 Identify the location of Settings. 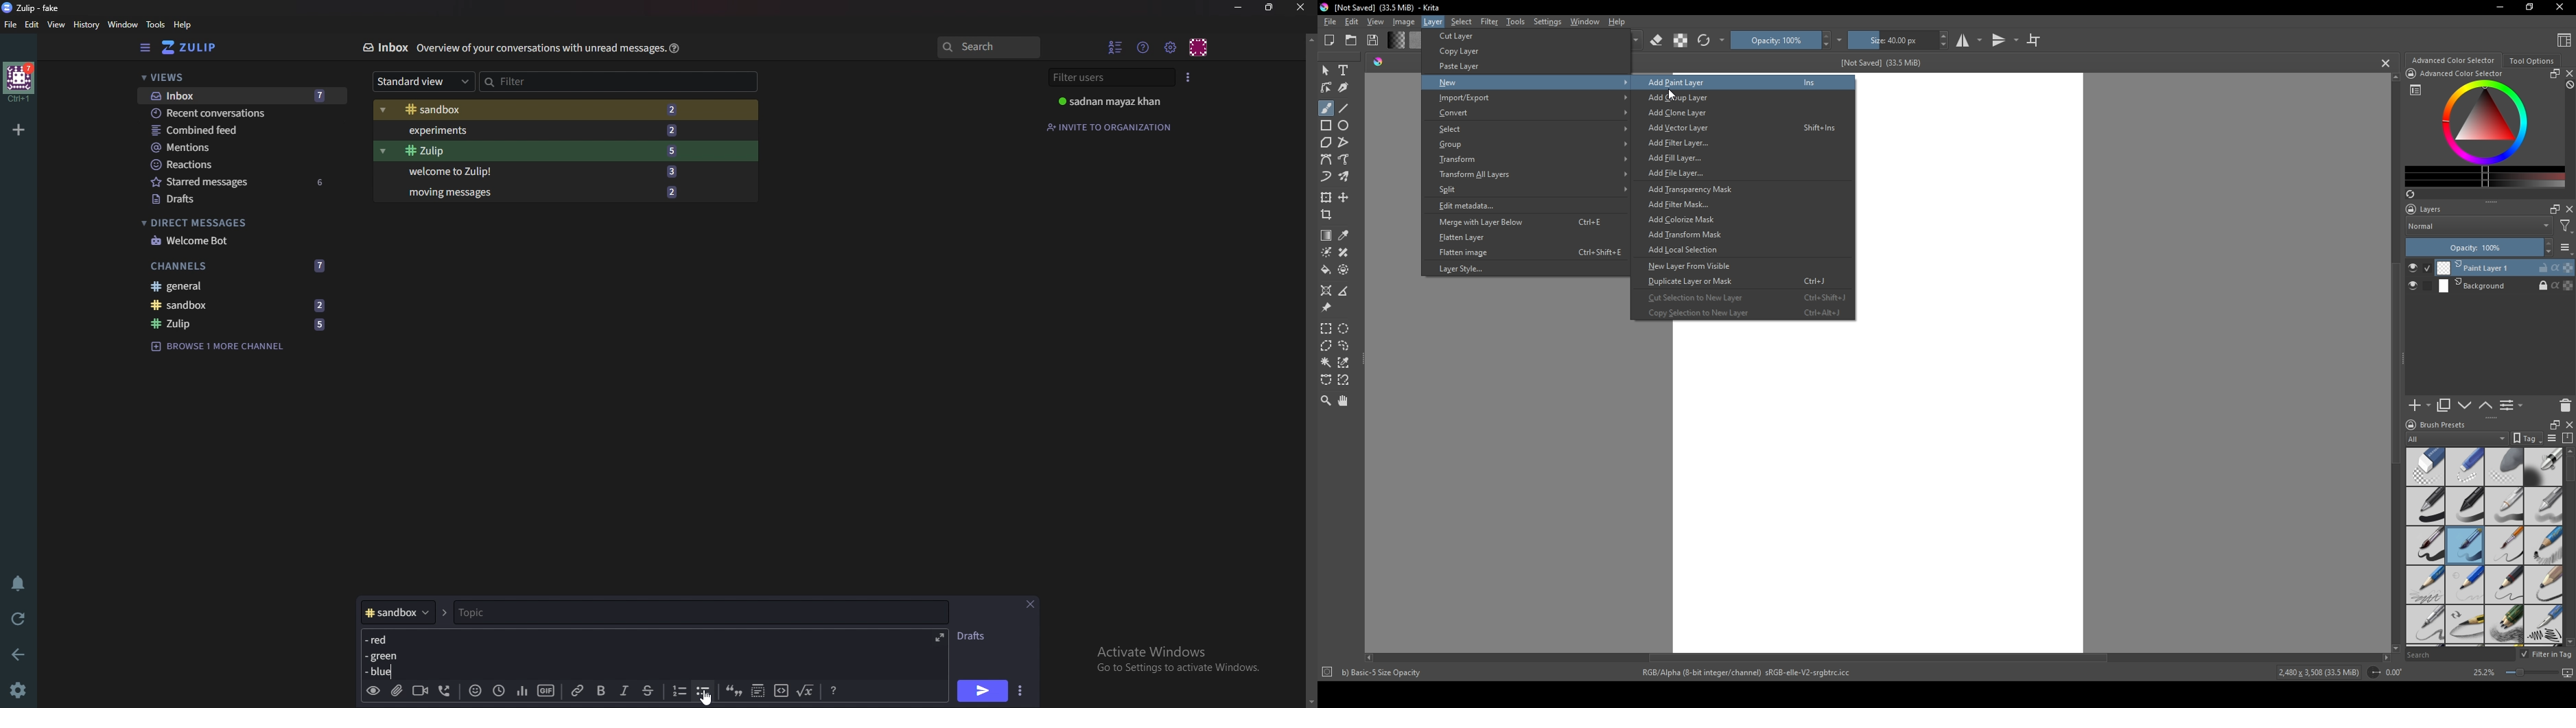
(17, 692).